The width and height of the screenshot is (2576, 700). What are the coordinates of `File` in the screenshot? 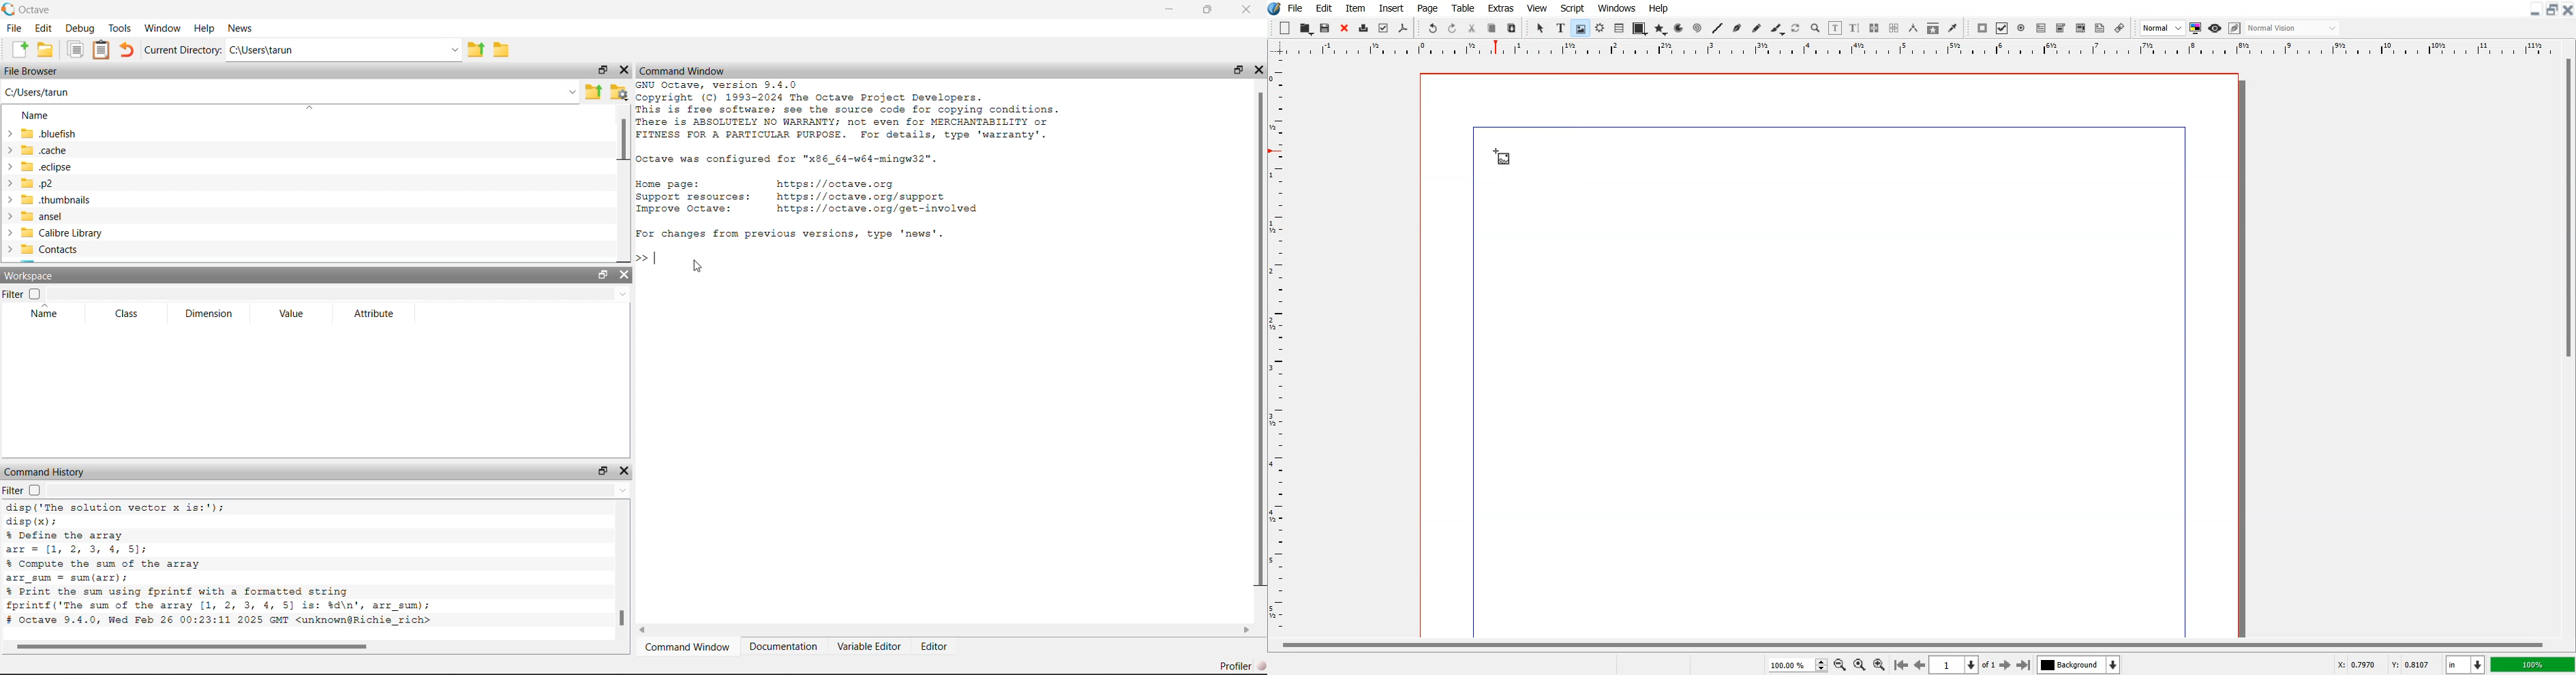 It's located at (1296, 7).